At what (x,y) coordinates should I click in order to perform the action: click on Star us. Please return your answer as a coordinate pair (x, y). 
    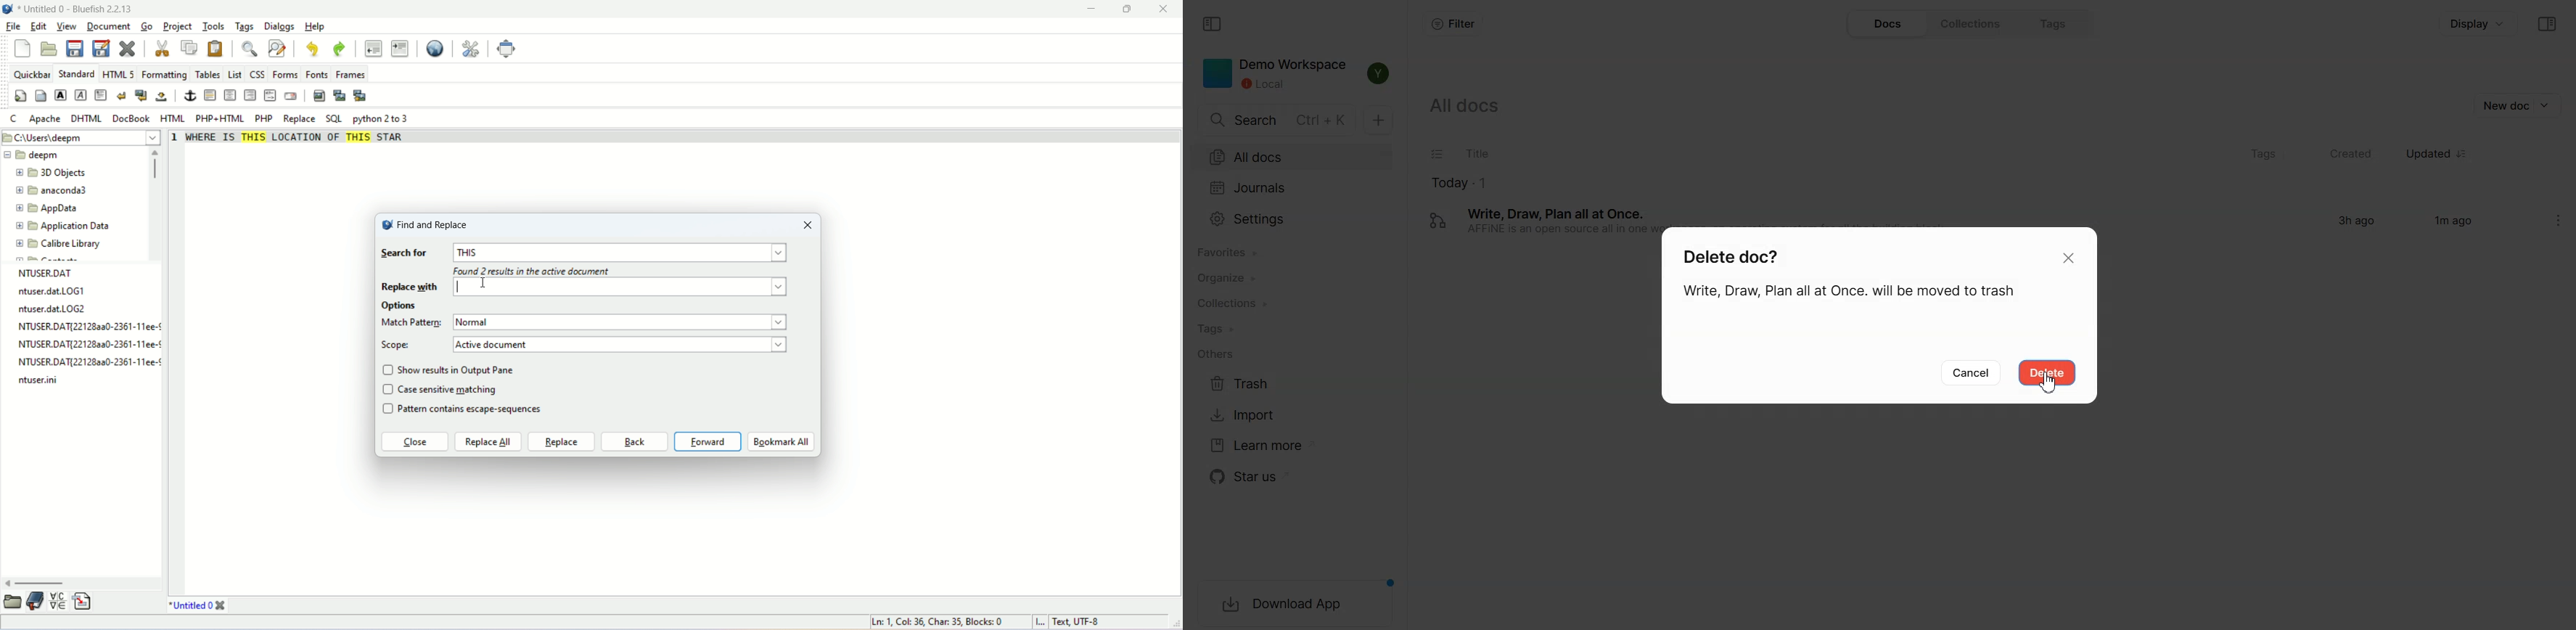
    Looking at the image, I should click on (1279, 477).